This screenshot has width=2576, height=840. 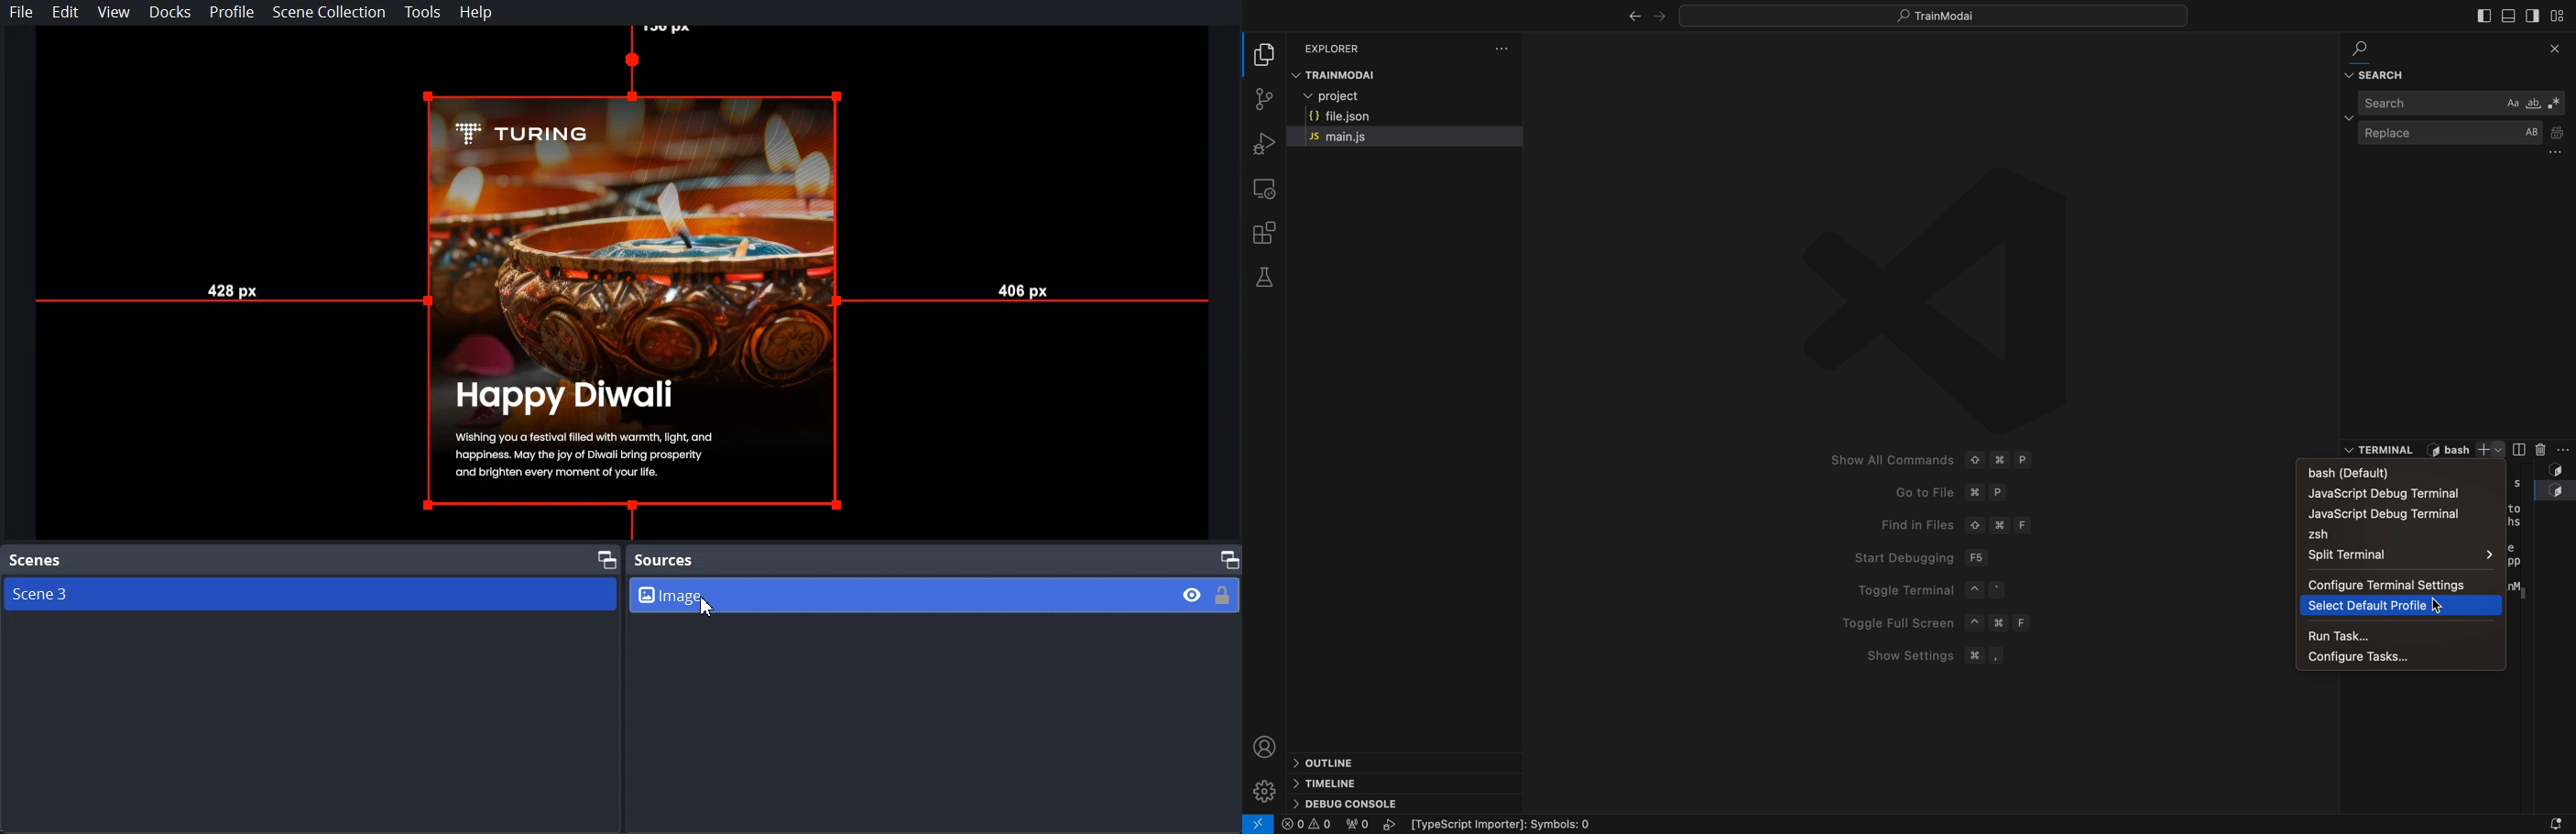 What do you see at coordinates (232, 13) in the screenshot?
I see `Profile` at bounding box center [232, 13].